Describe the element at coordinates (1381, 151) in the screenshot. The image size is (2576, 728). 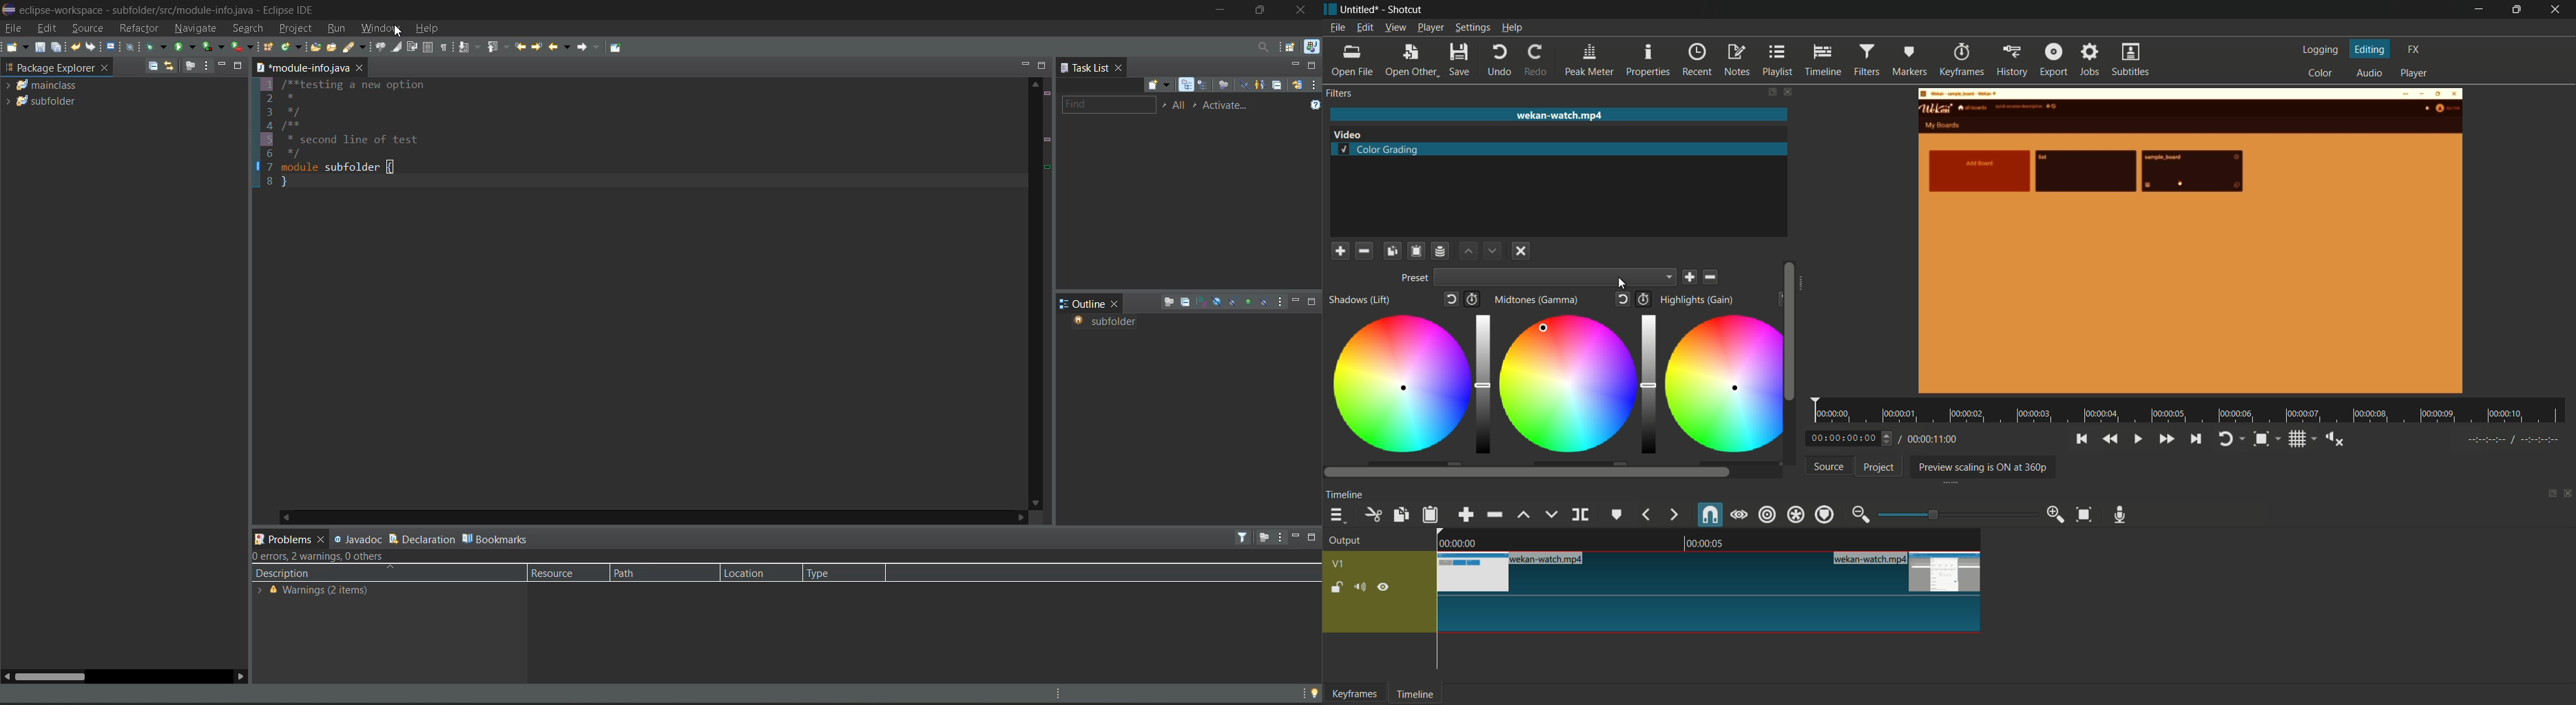
I see `color grading` at that location.